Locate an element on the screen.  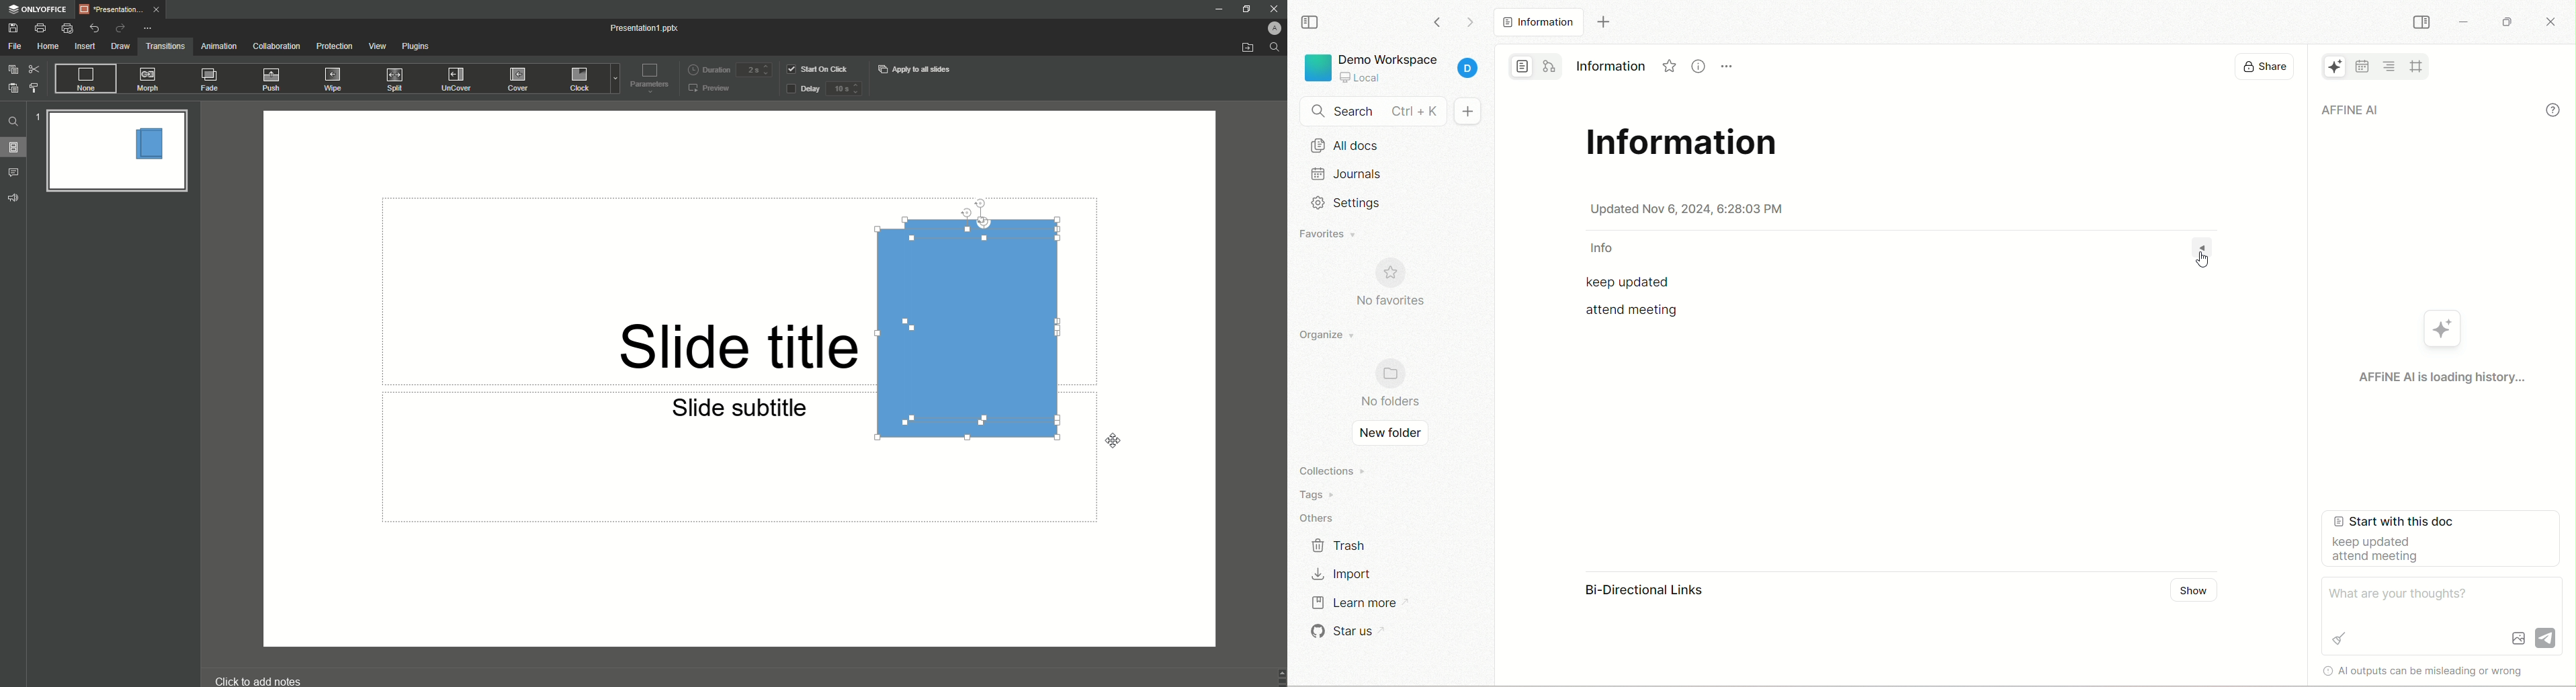
More Options is located at coordinates (150, 28).